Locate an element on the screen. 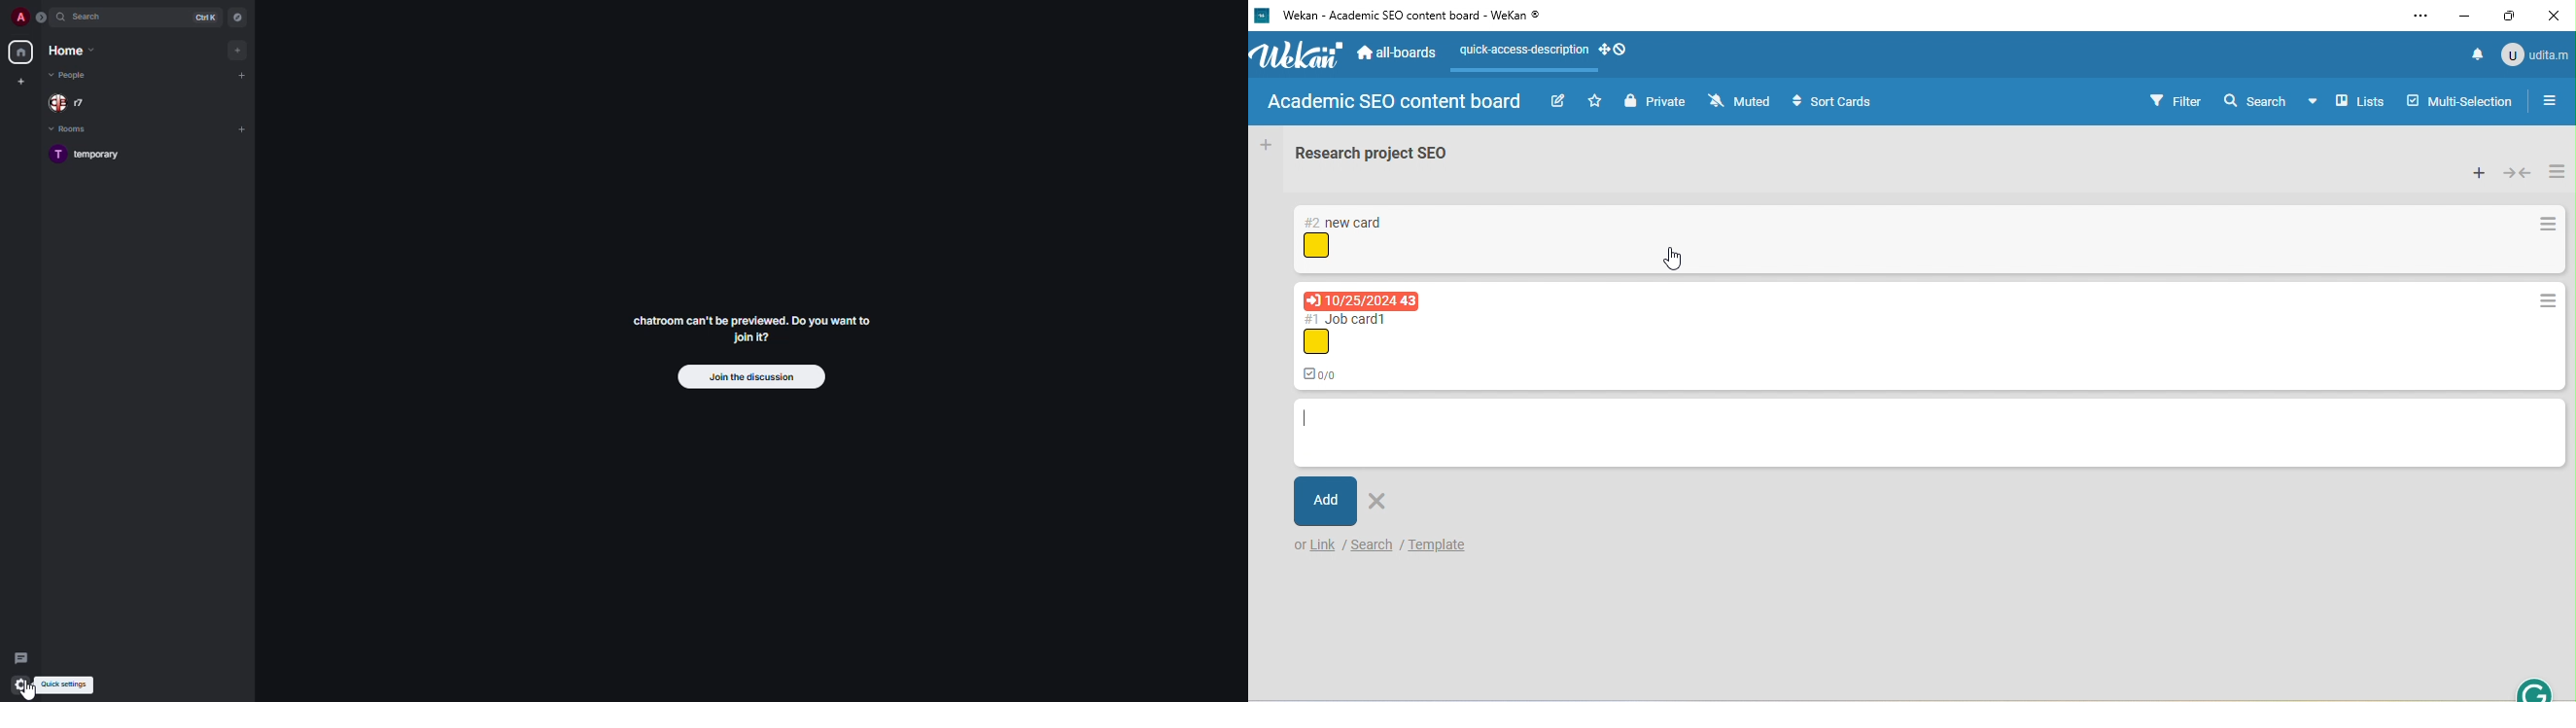 This screenshot has height=728, width=2576. home is located at coordinates (71, 49).